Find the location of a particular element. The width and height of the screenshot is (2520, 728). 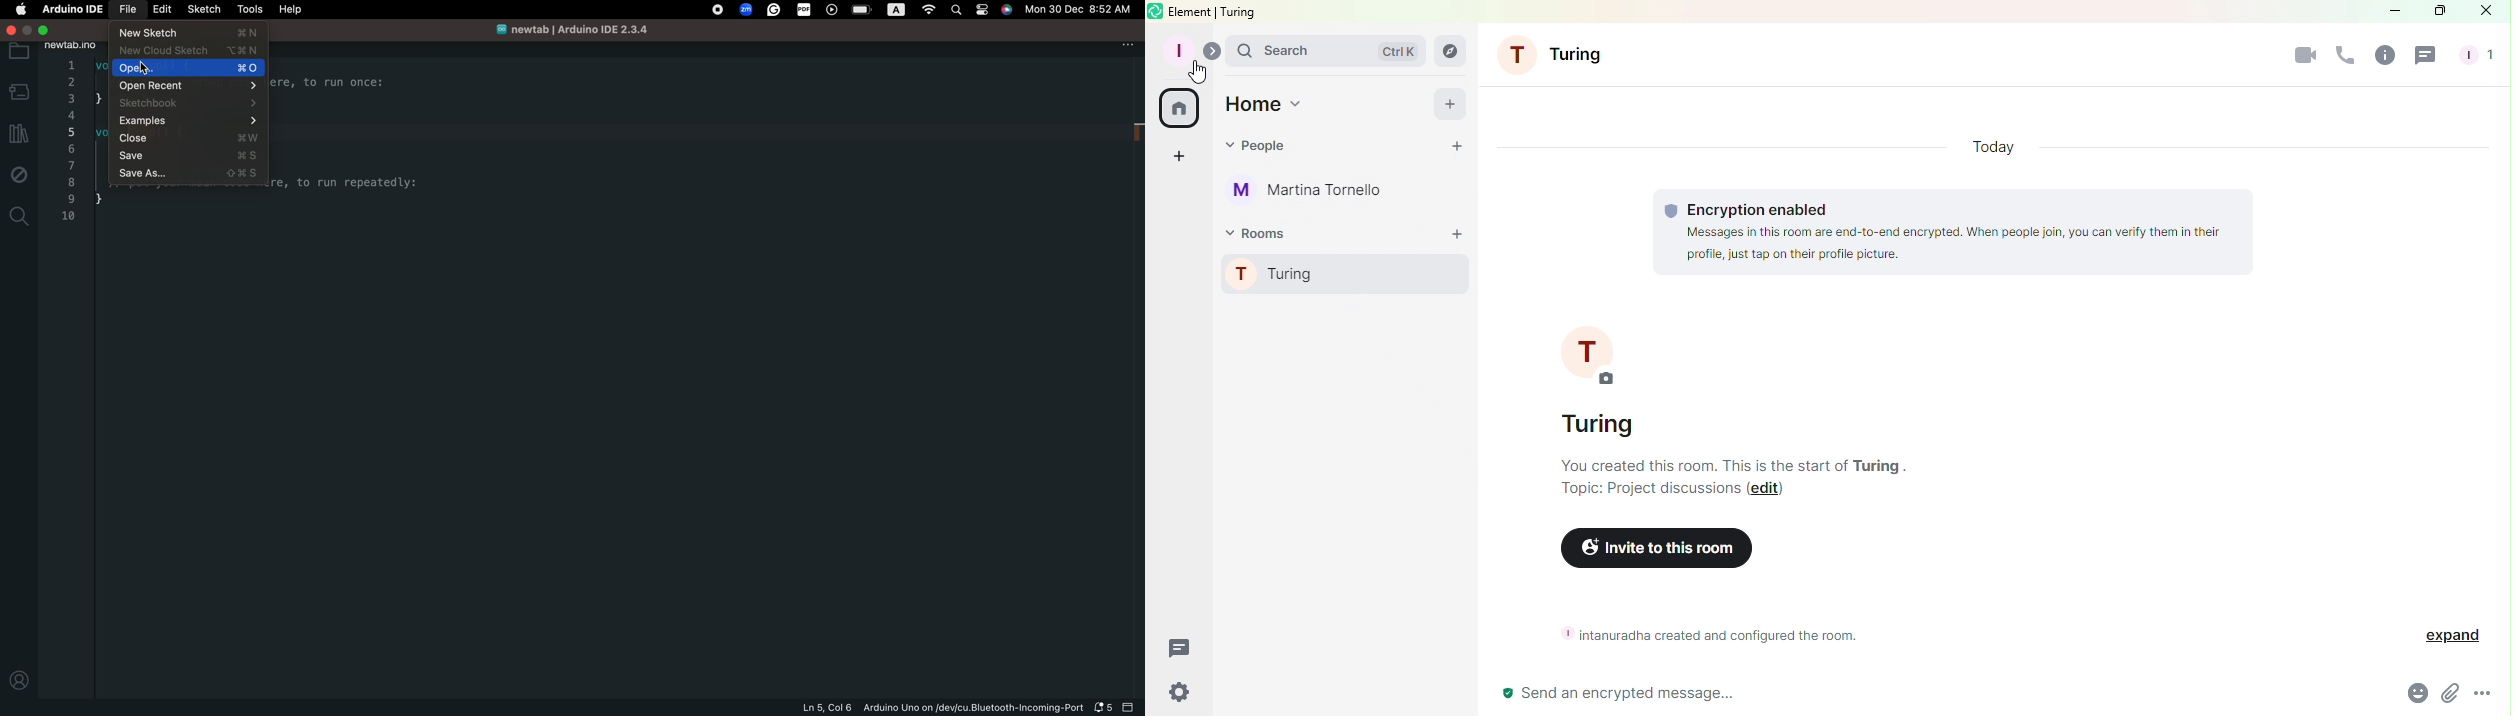

Add is located at coordinates (1449, 104).